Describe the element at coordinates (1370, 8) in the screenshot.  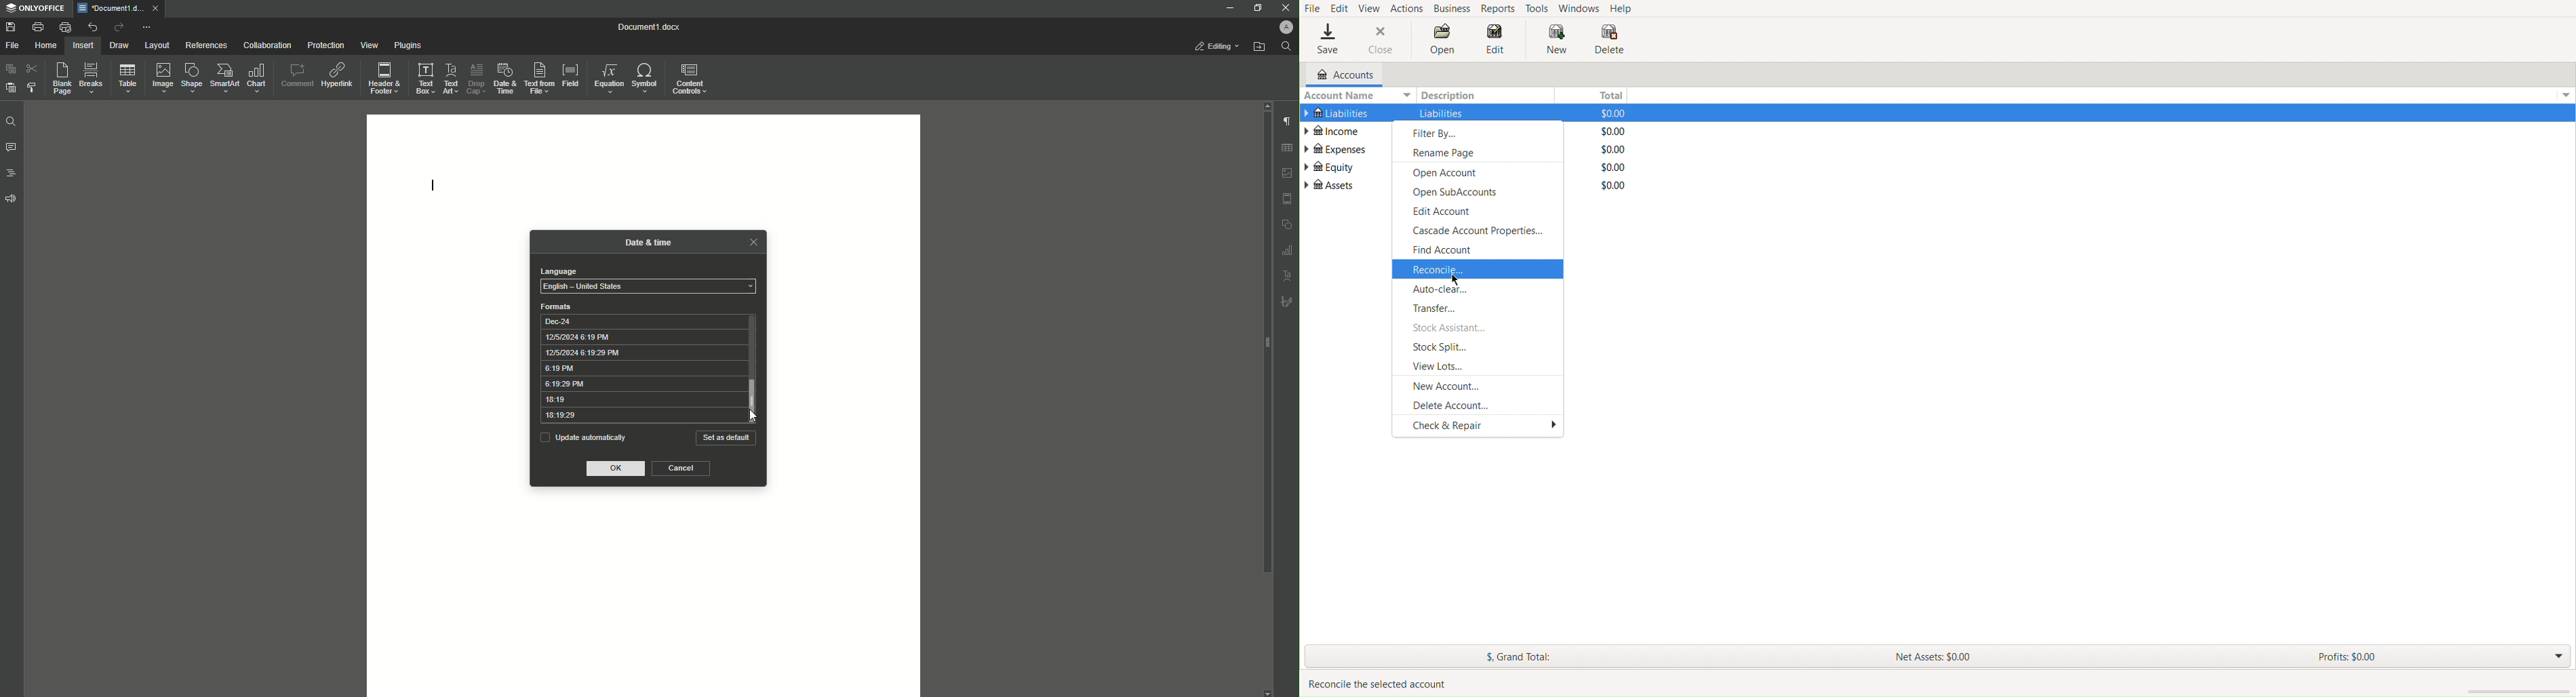
I see `View` at that location.